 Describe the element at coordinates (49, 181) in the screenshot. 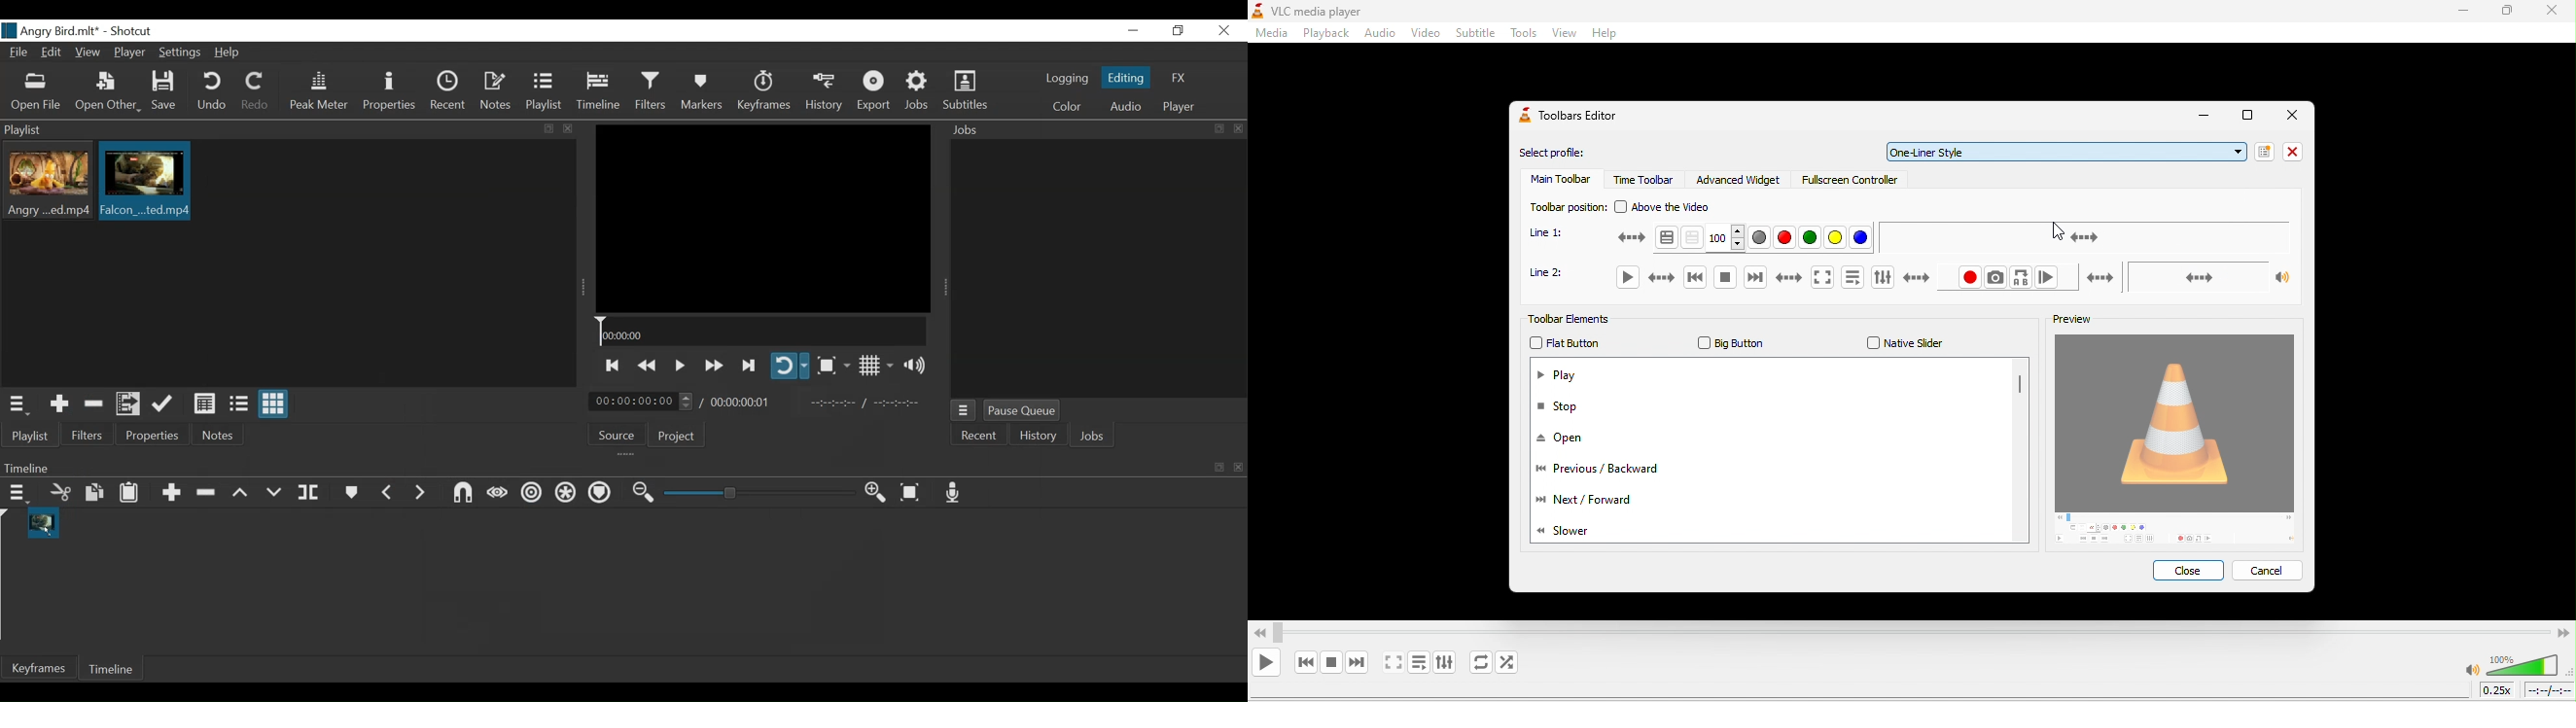

I see `Clip` at that location.